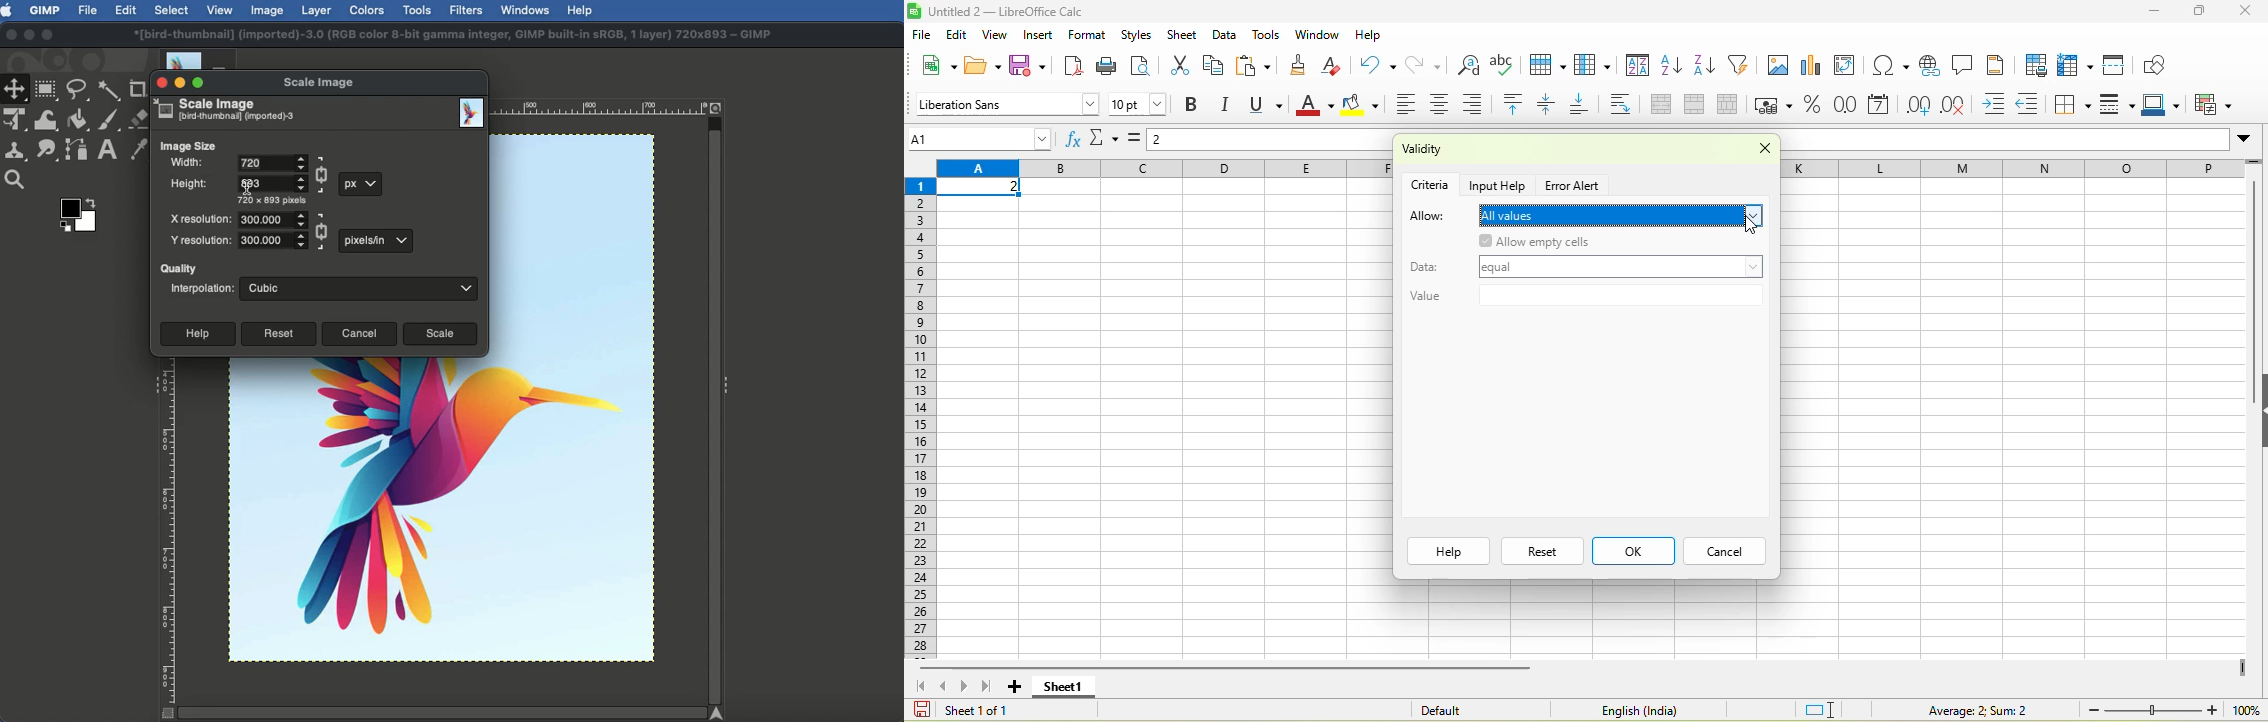 The image size is (2268, 728). Describe the element at coordinates (1139, 104) in the screenshot. I see `font size` at that location.